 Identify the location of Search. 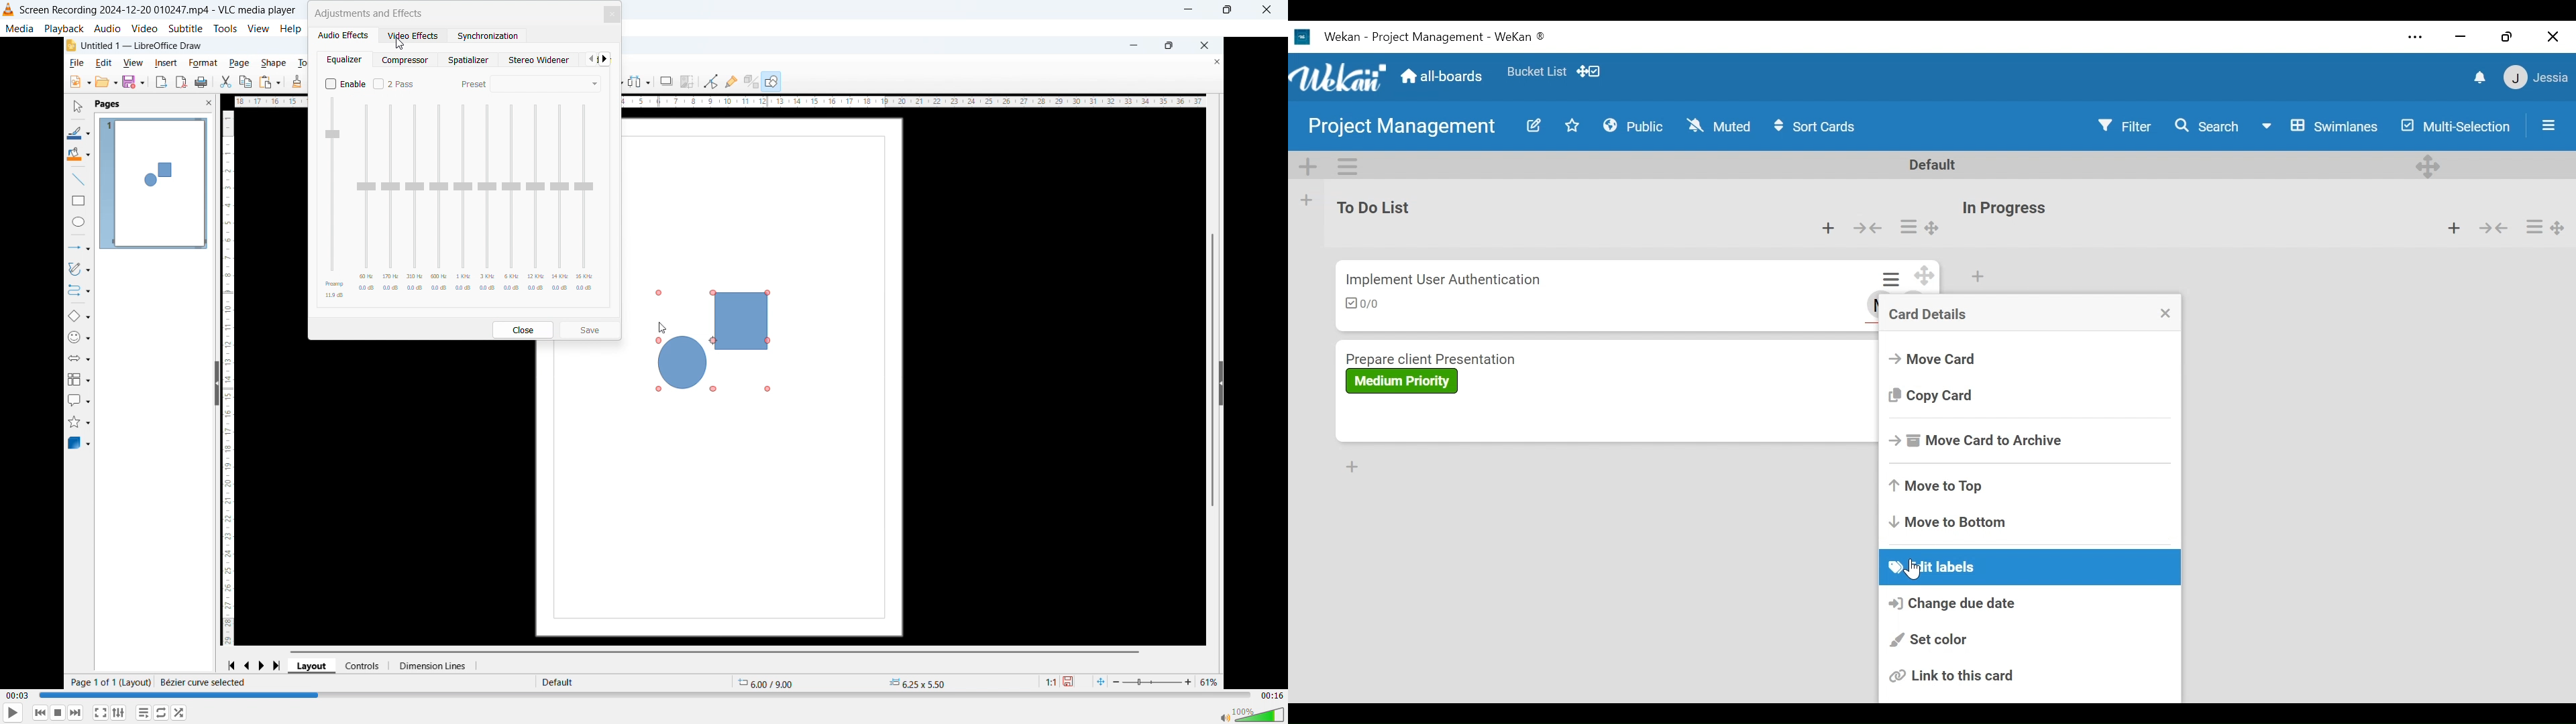
(2207, 125).